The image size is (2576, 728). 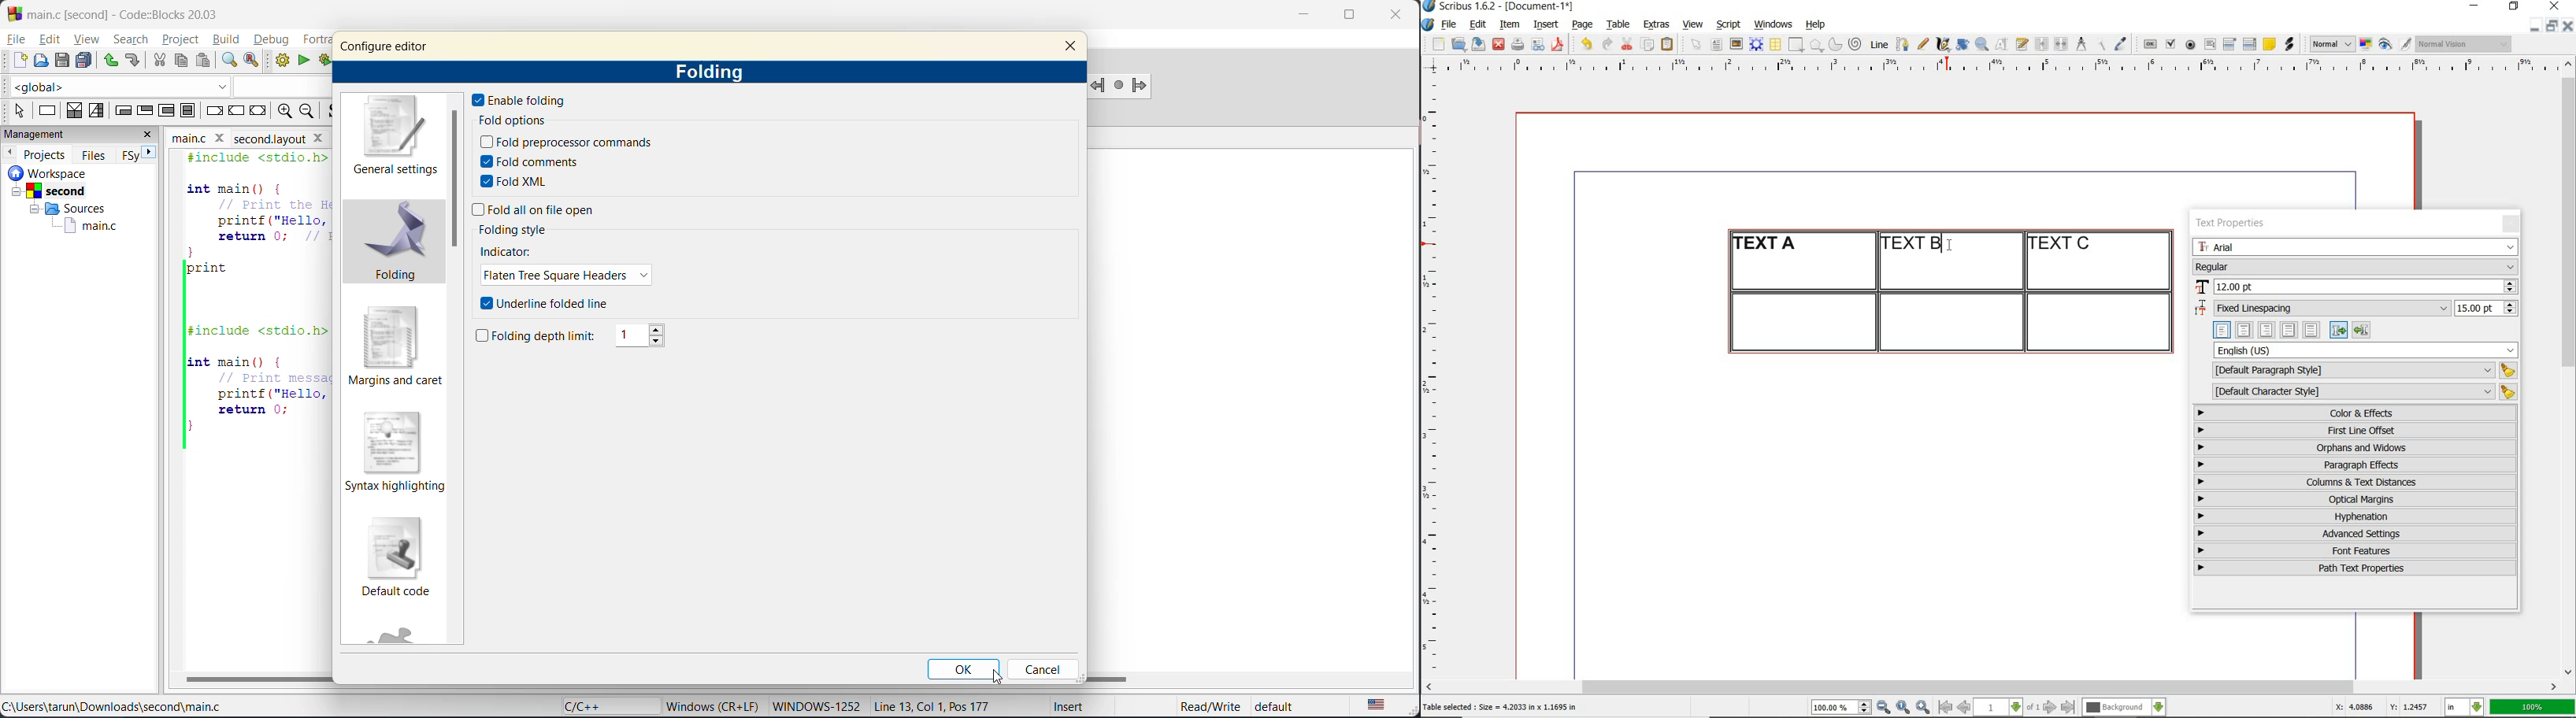 What do you see at coordinates (1856, 44) in the screenshot?
I see `spiral` at bounding box center [1856, 44].